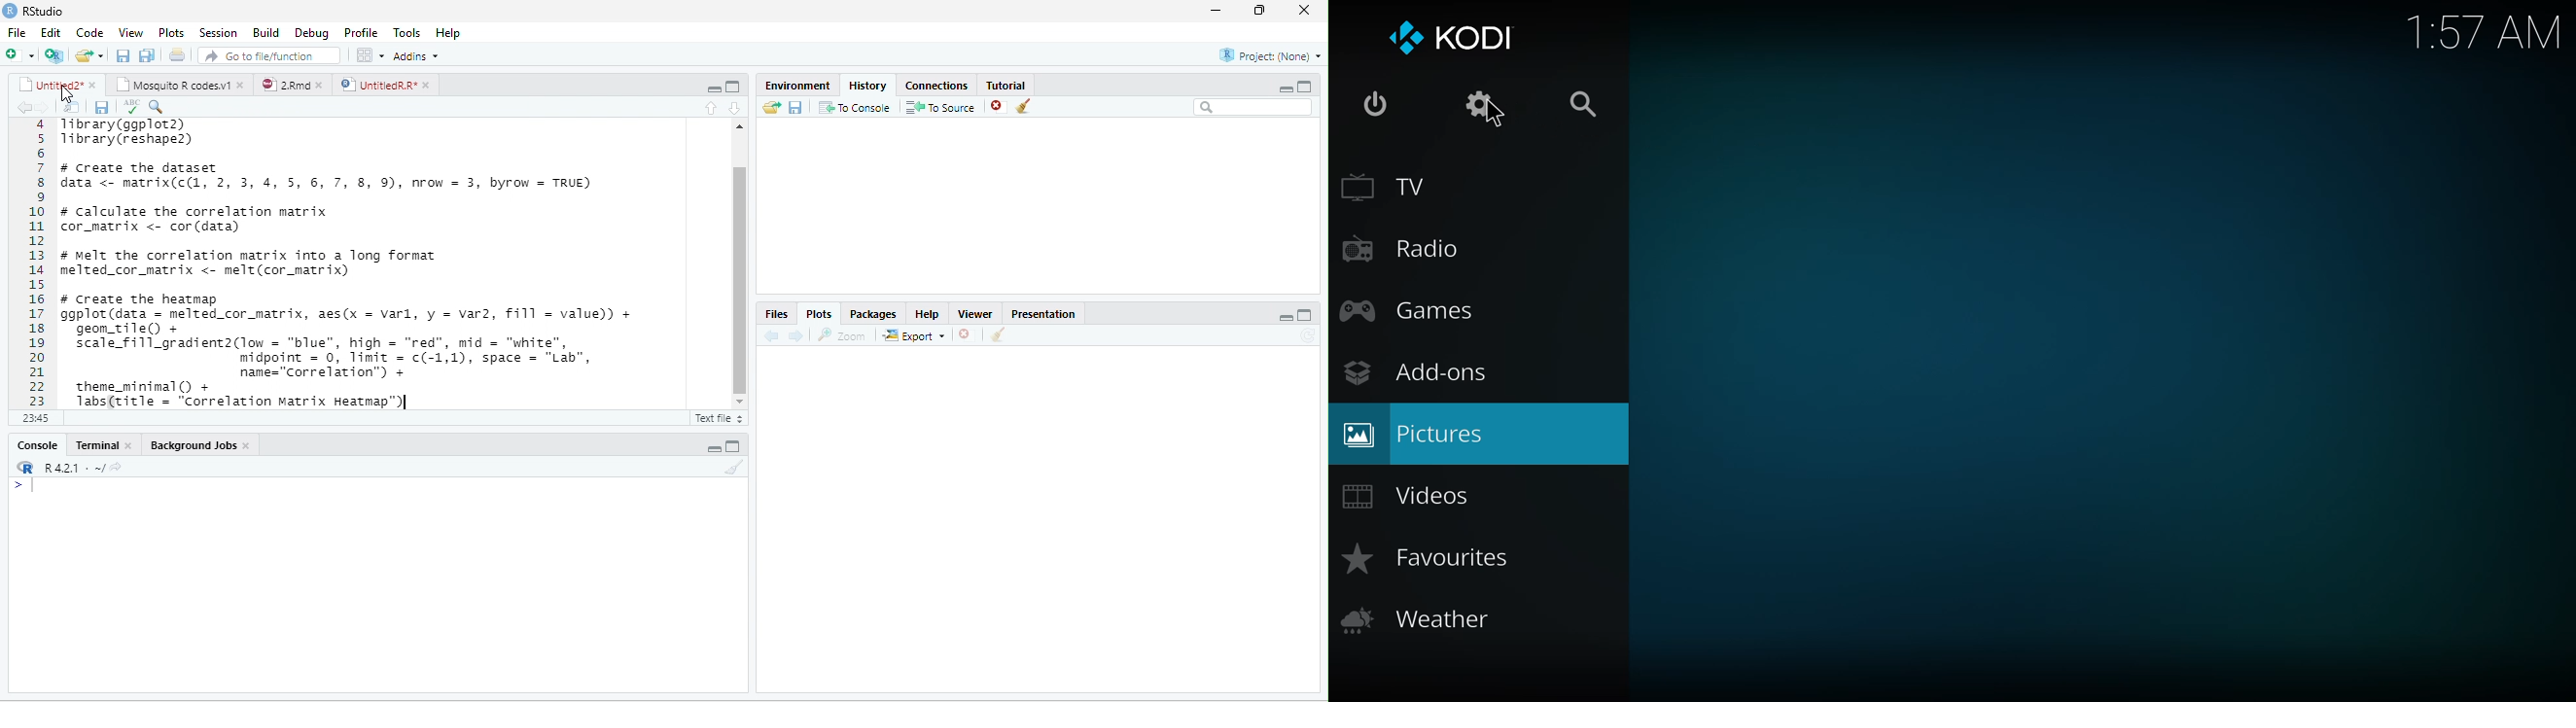  What do you see at coordinates (47, 12) in the screenshot?
I see `RStudio` at bounding box center [47, 12].